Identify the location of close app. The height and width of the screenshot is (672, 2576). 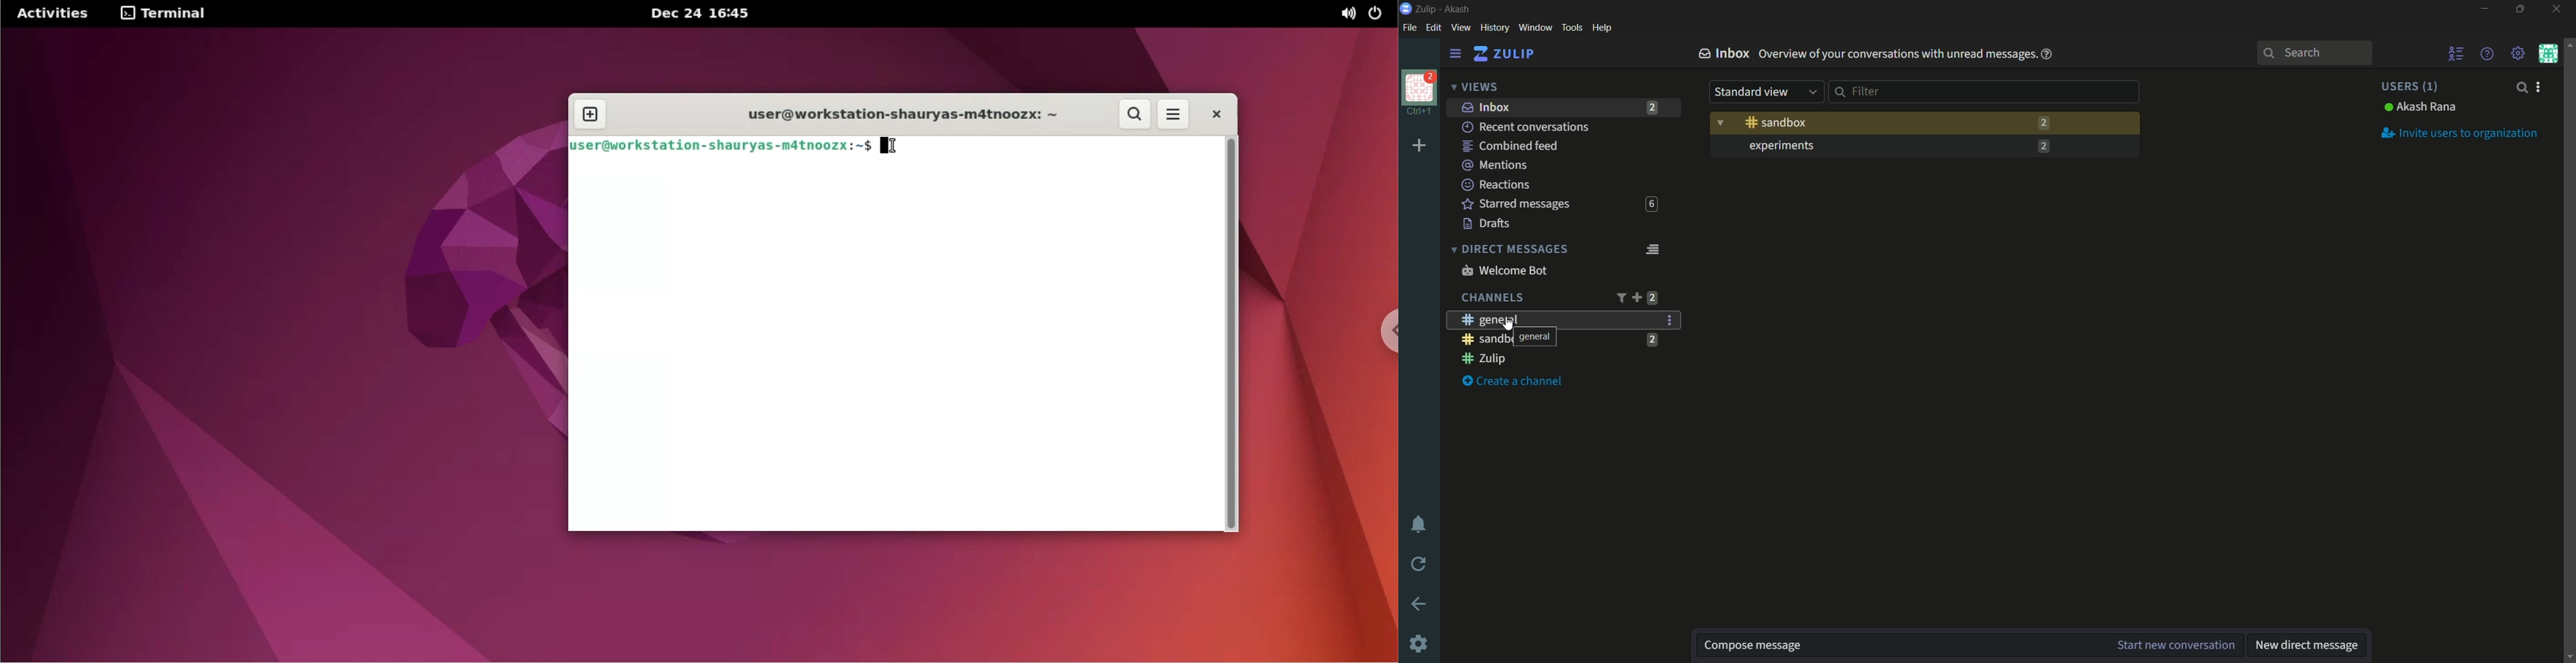
(2555, 9).